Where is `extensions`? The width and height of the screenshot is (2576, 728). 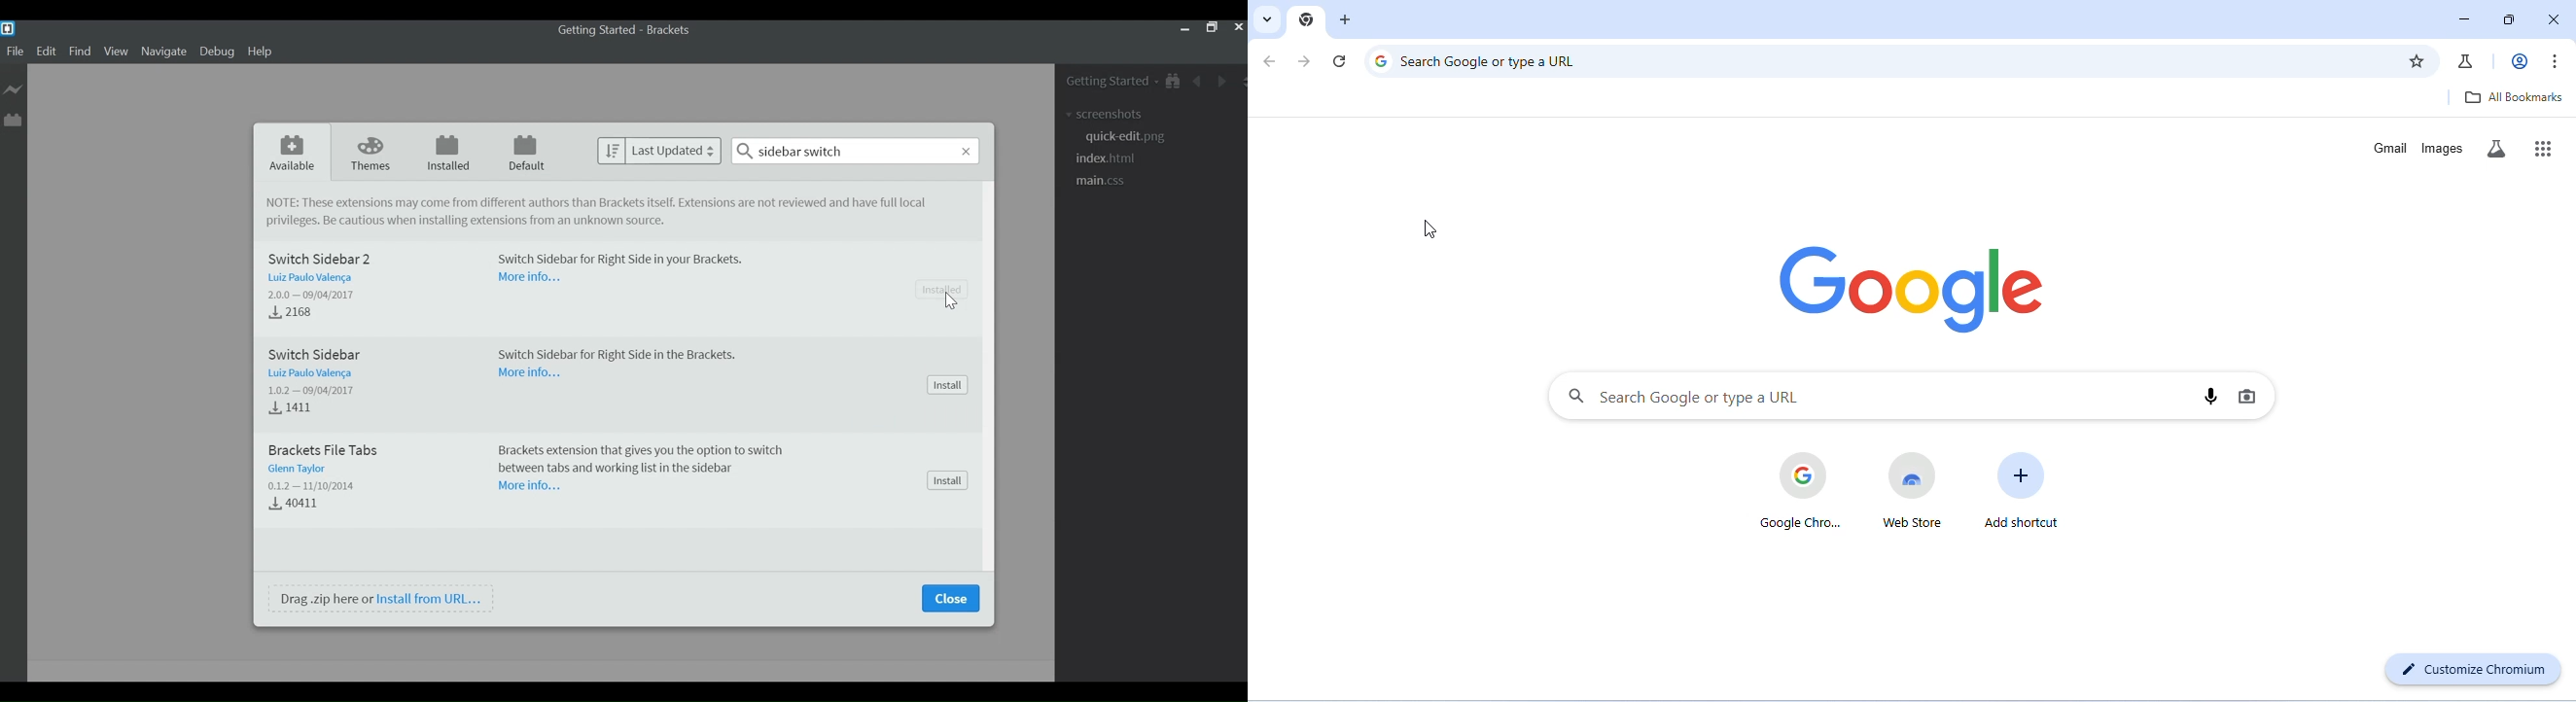 extensions is located at coordinates (1116, 112).